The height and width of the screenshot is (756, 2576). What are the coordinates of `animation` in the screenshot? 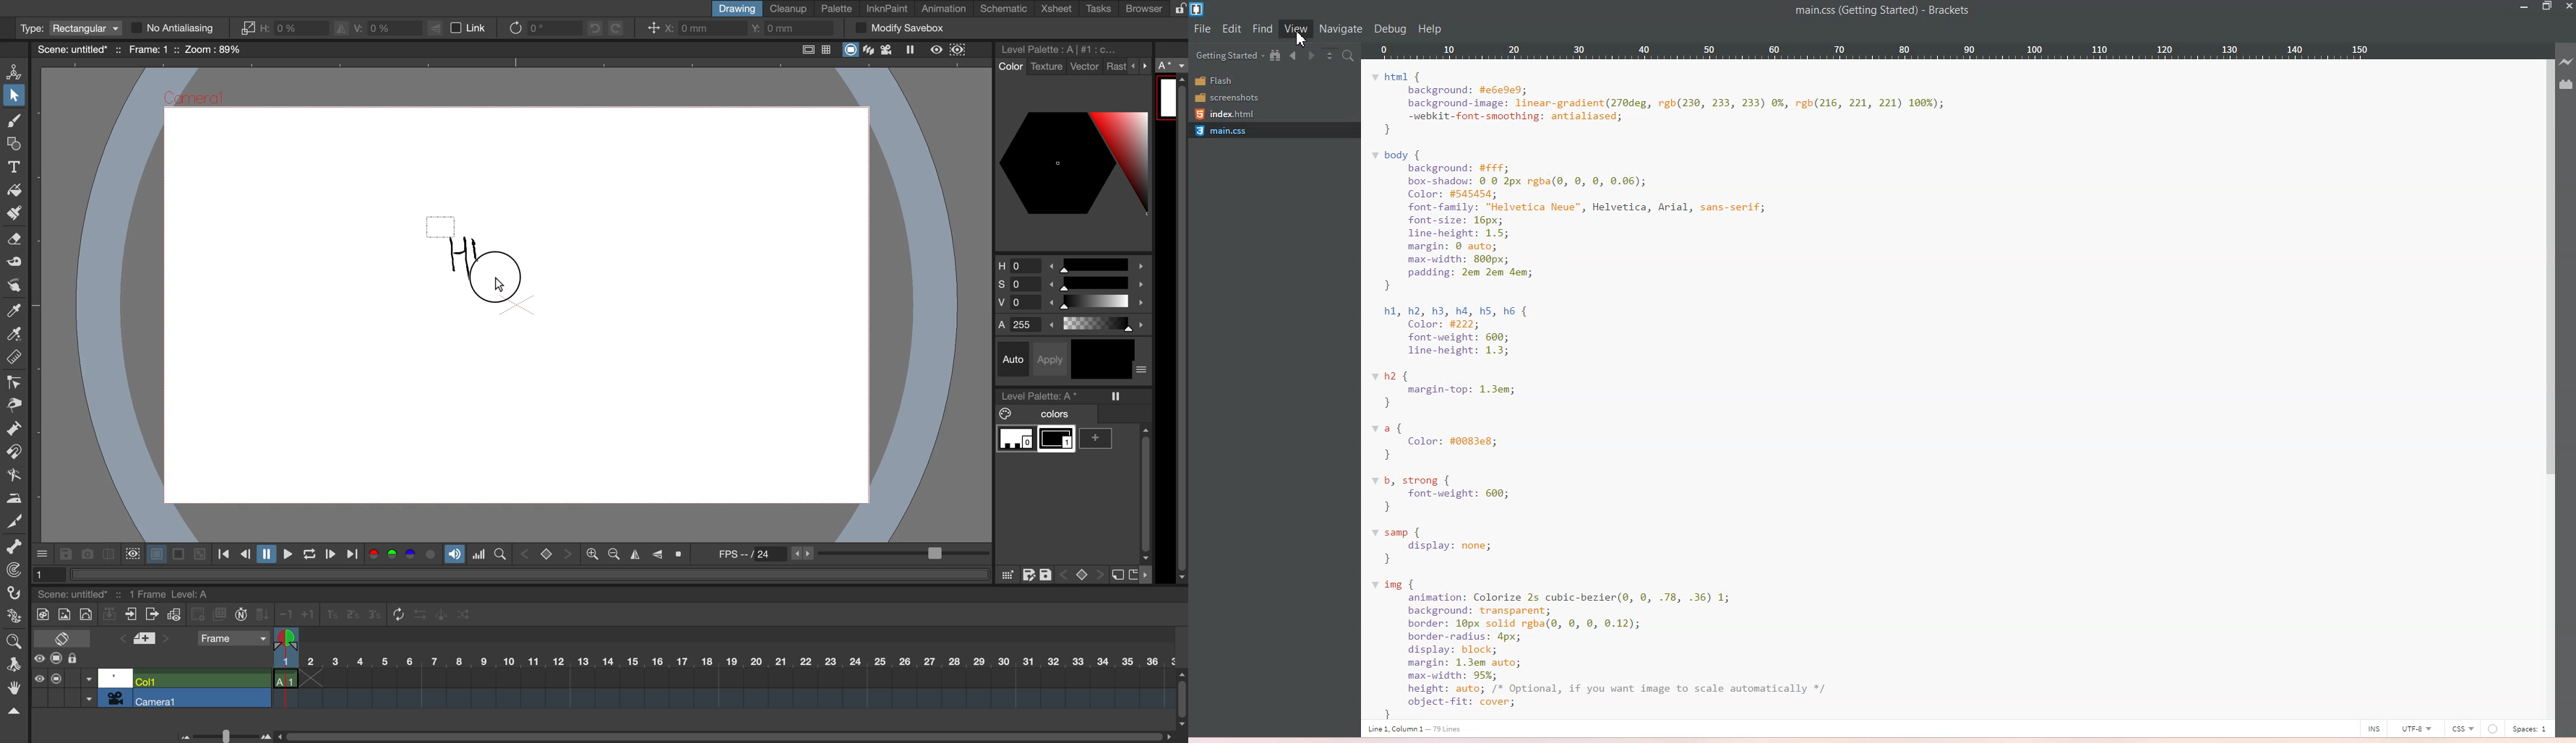 It's located at (948, 9).